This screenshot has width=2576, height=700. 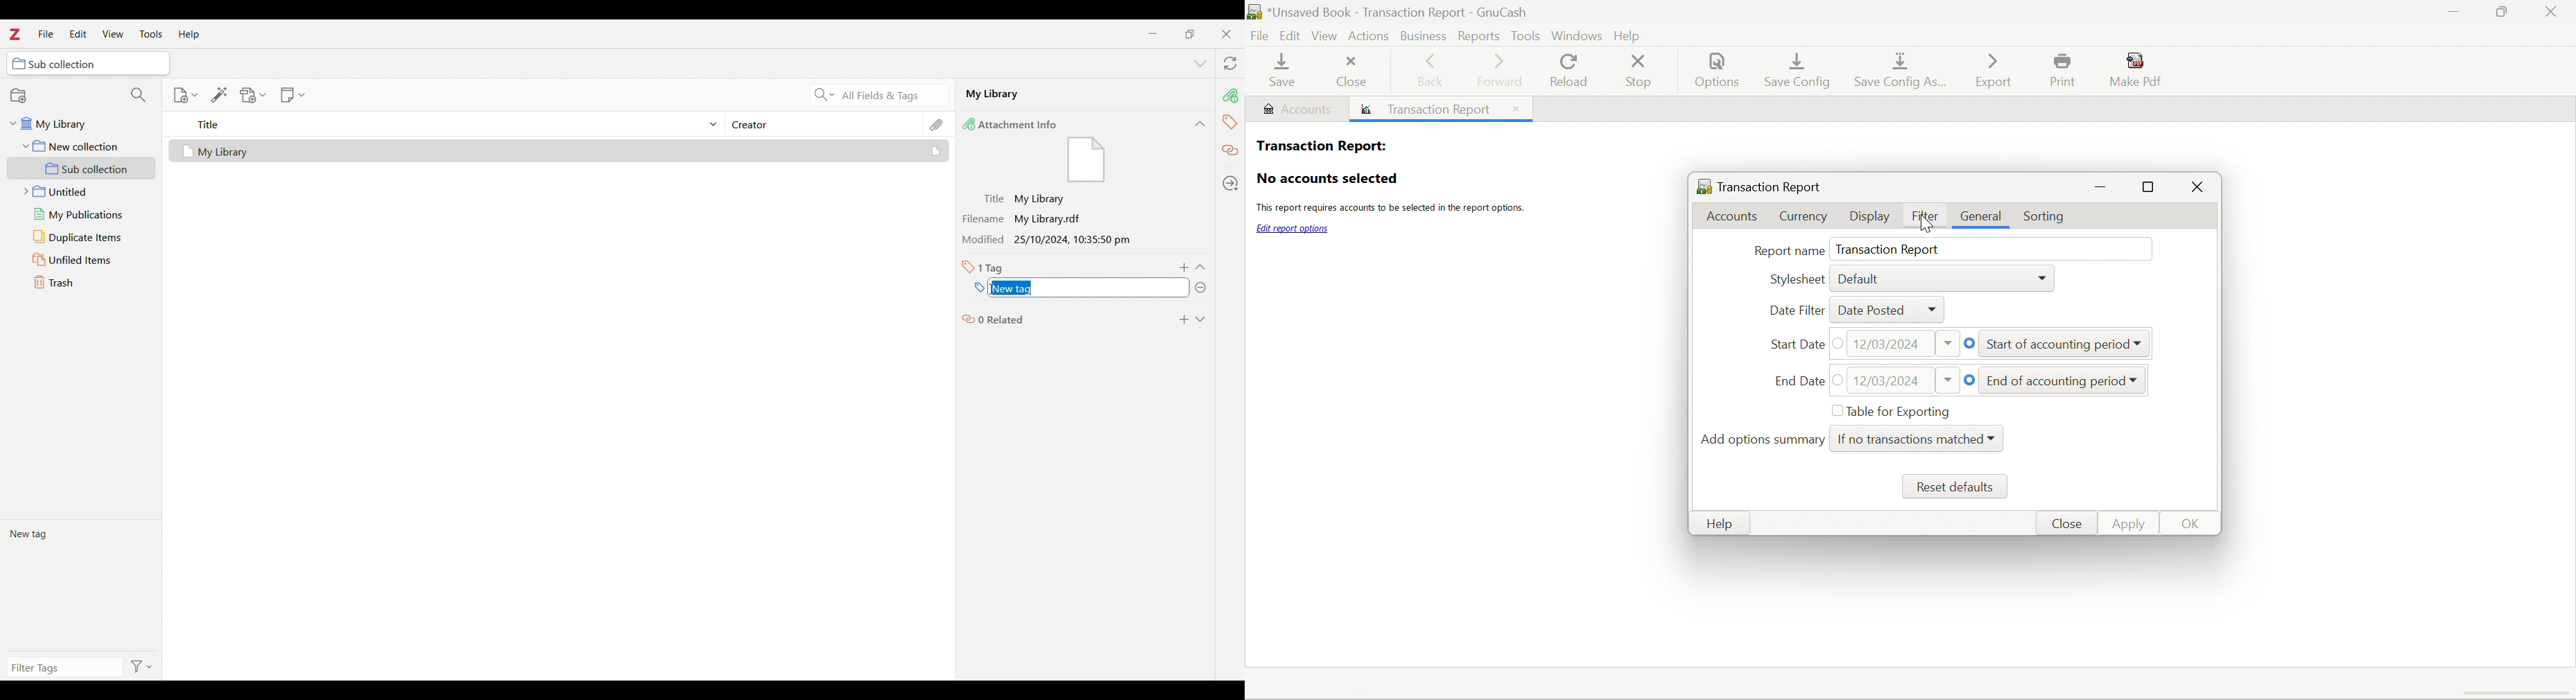 What do you see at coordinates (82, 146) in the screenshot?
I see `New collection folder` at bounding box center [82, 146].